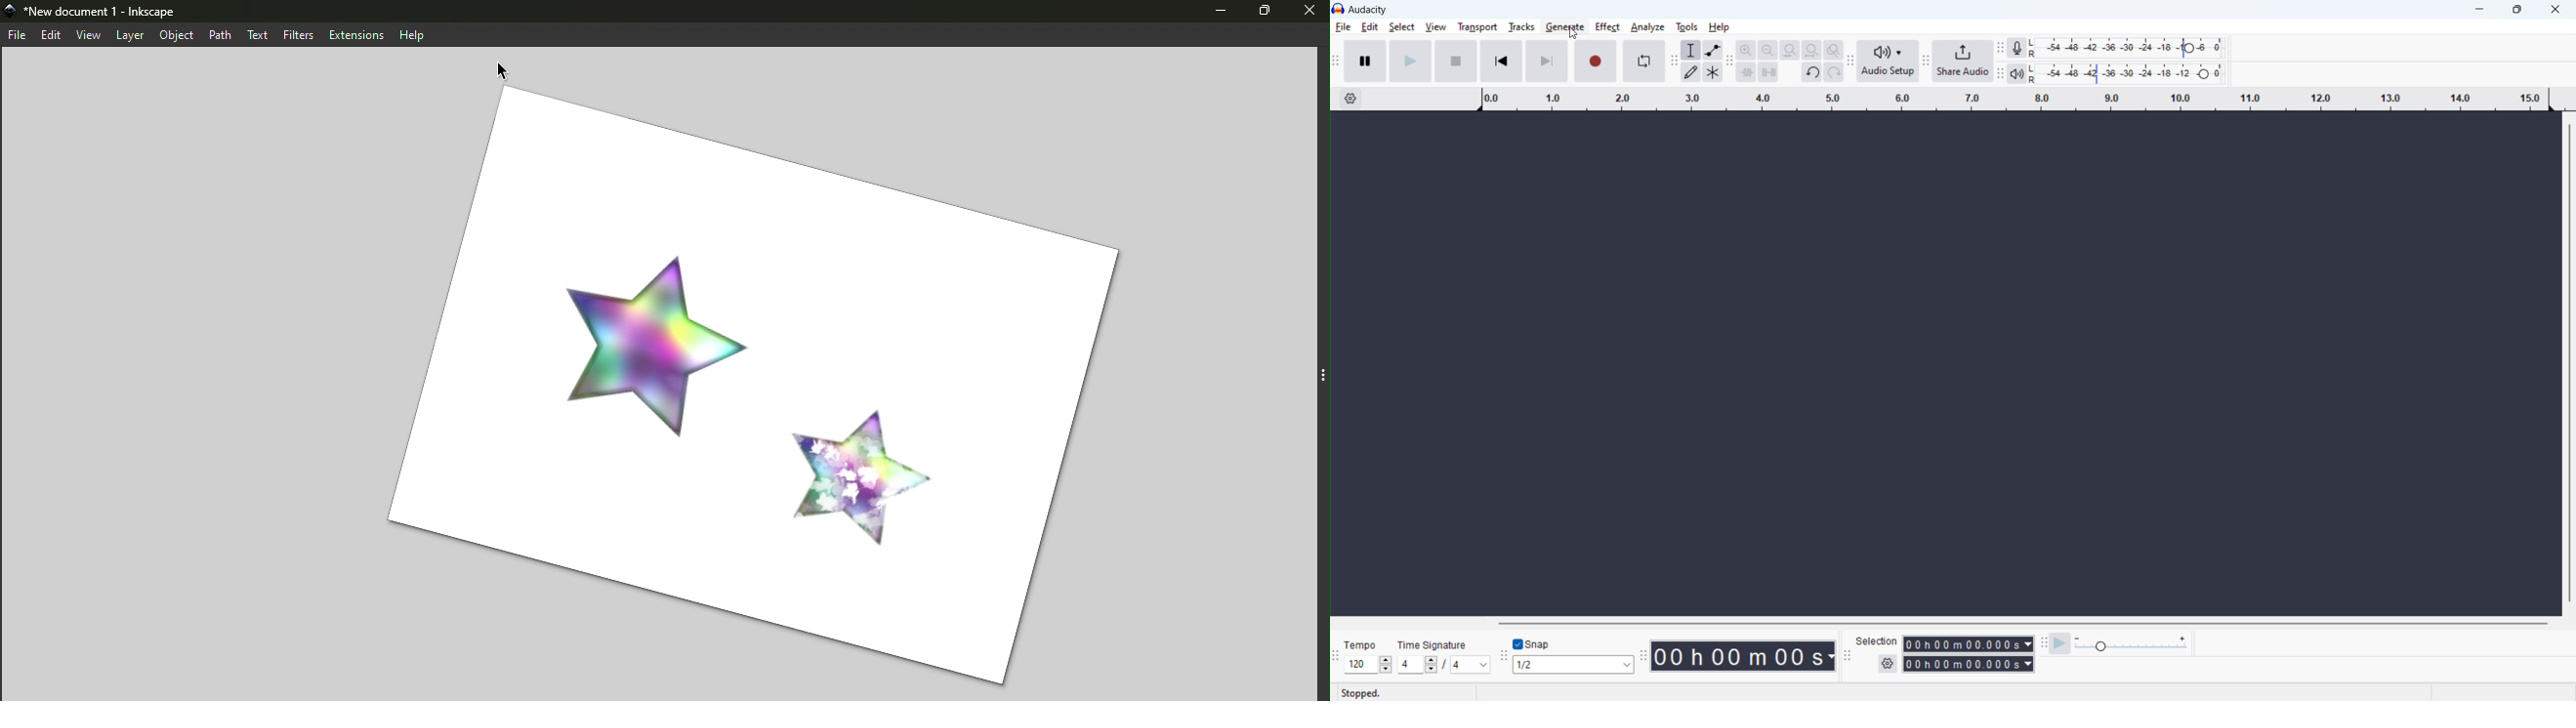 This screenshot has height=728, width=2576. Describe the element at coordinates (1969, 664) in the screenshot. I see `end time` at that location.